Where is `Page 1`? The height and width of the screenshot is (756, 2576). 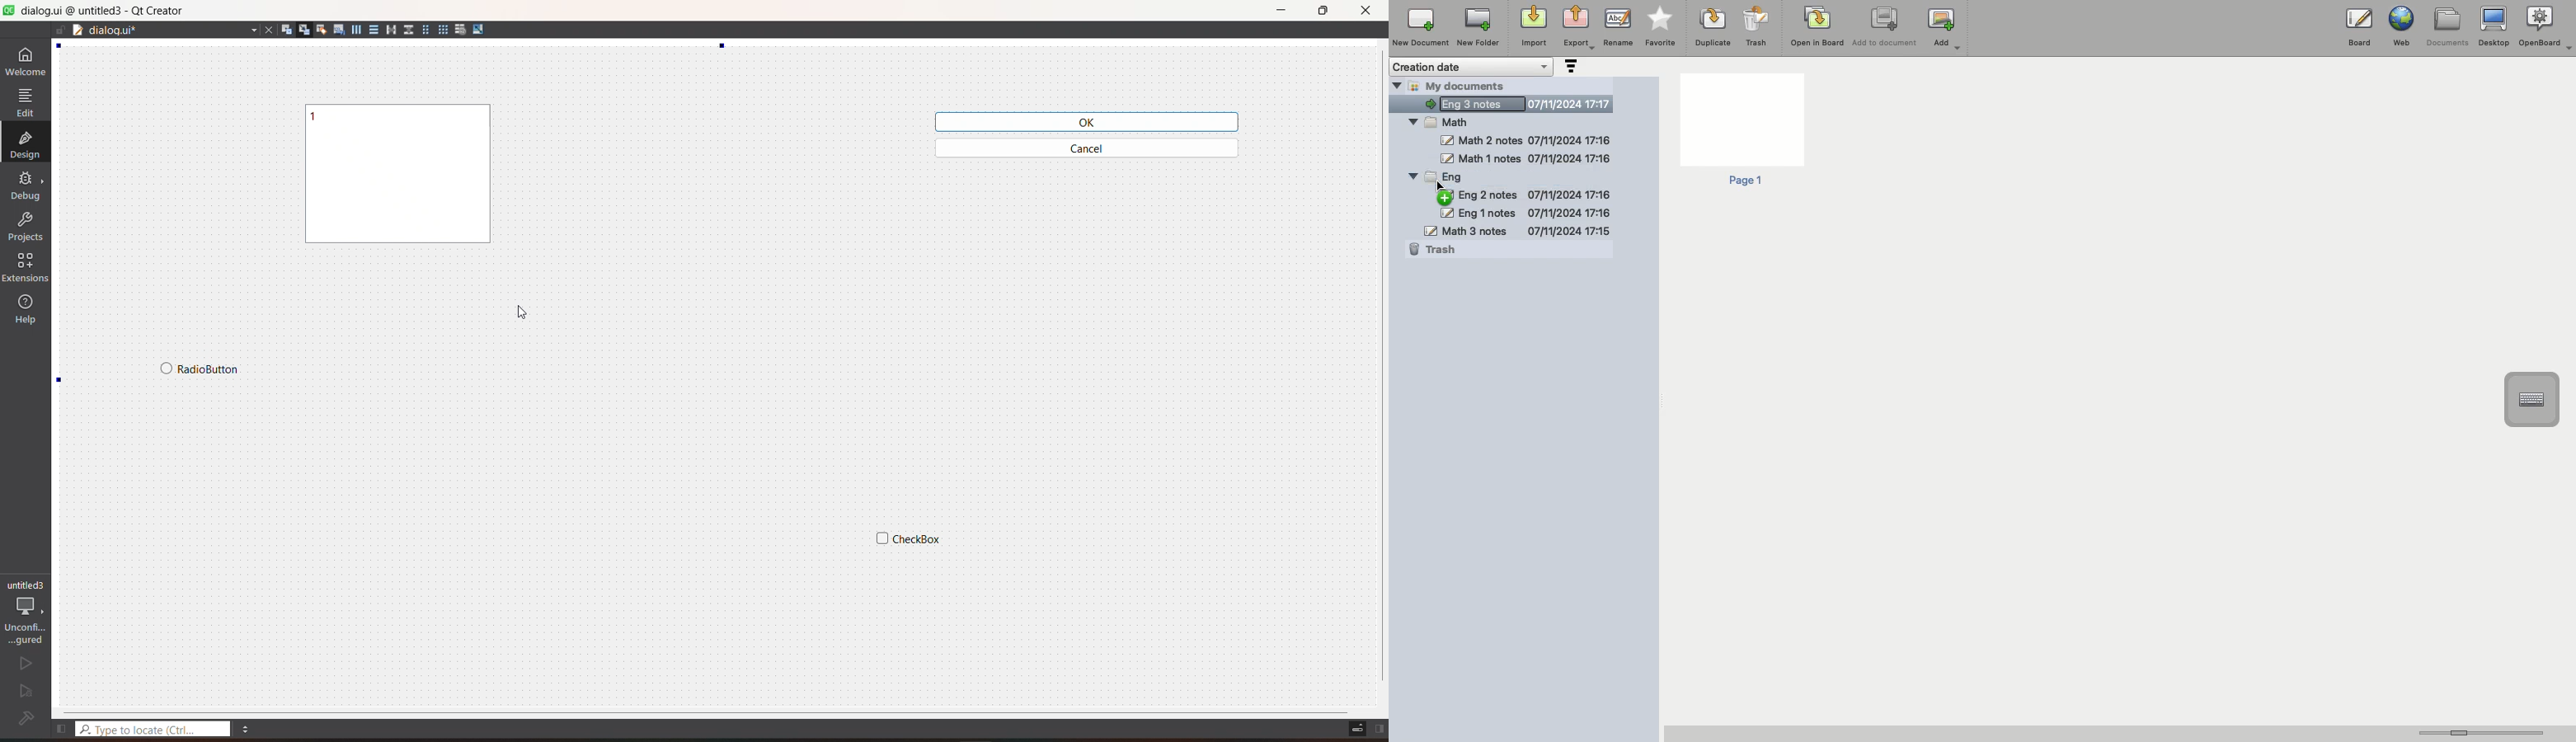
Page 1 is located at coordinates (1741, 131).